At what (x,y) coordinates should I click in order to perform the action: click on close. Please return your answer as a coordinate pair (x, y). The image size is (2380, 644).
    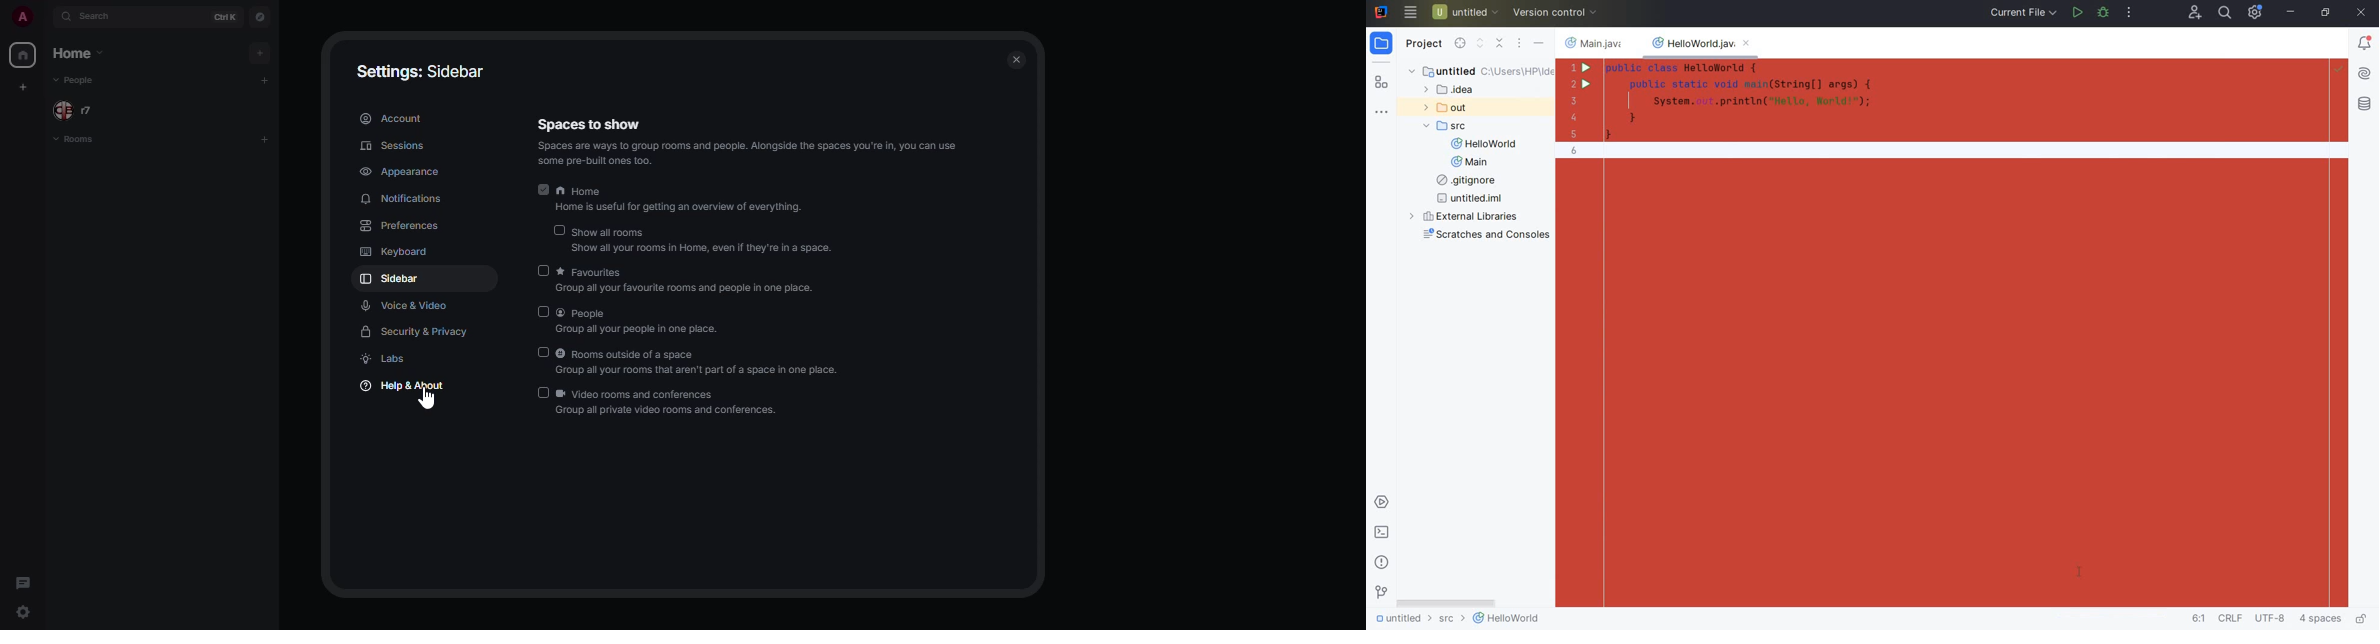
    Looking at the image, I should click on (1014, 61).